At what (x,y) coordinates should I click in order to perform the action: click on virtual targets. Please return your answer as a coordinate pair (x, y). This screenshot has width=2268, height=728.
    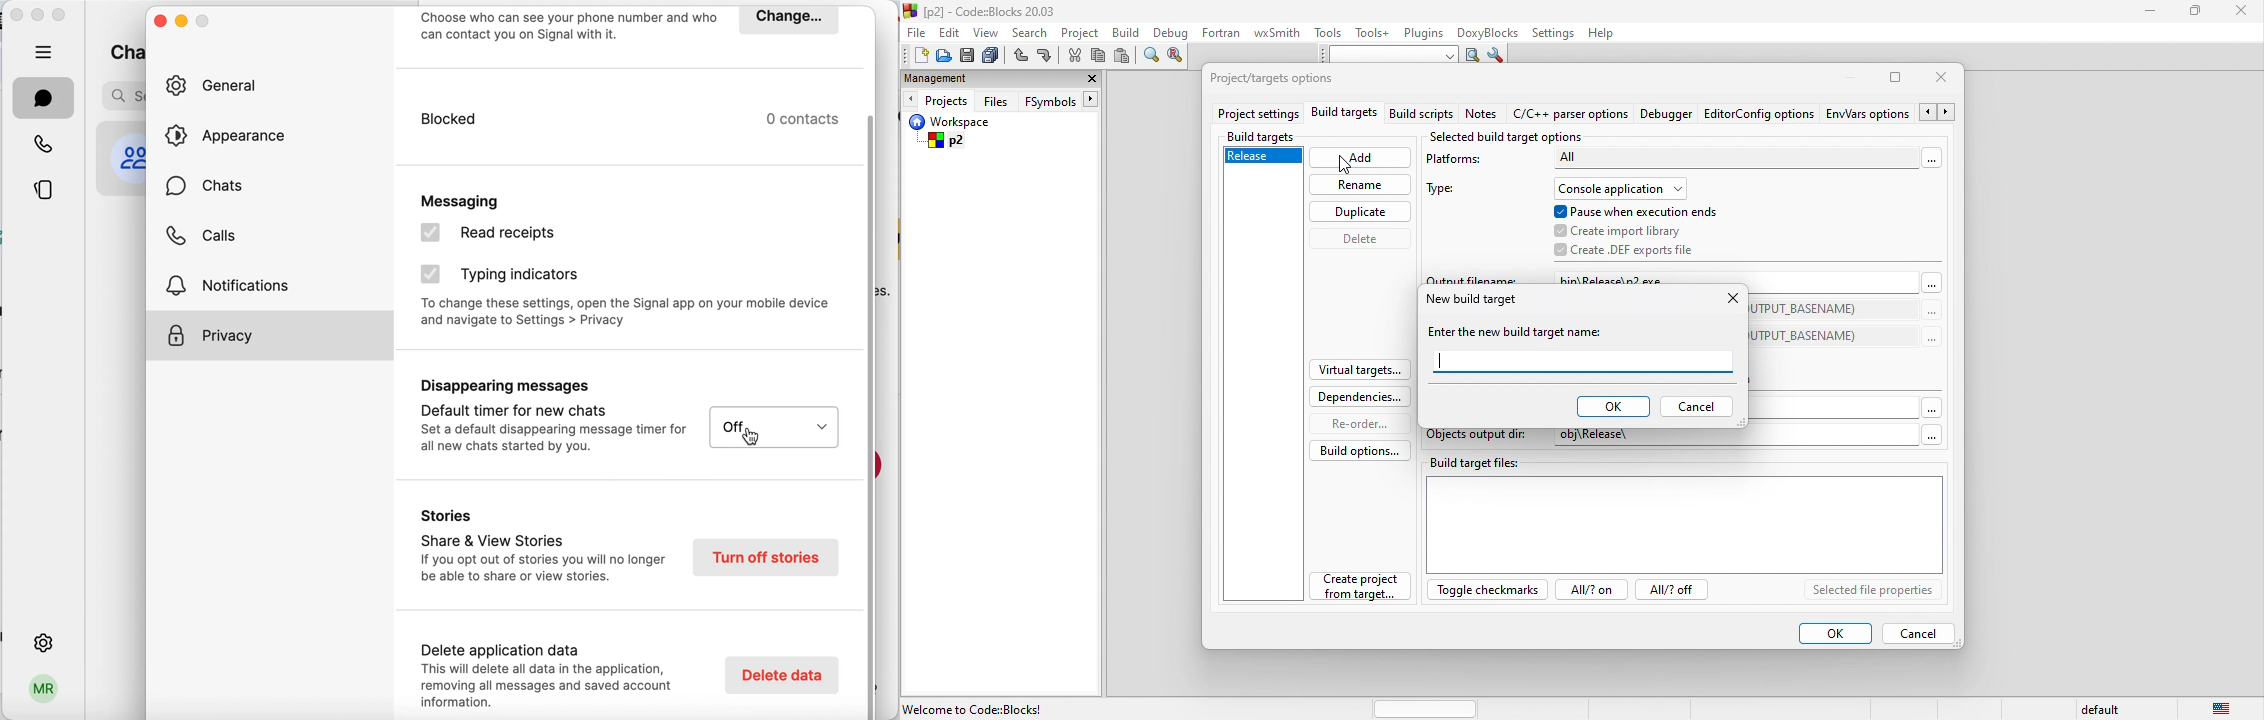
    Looking at the image, I should click on (1361, 367).